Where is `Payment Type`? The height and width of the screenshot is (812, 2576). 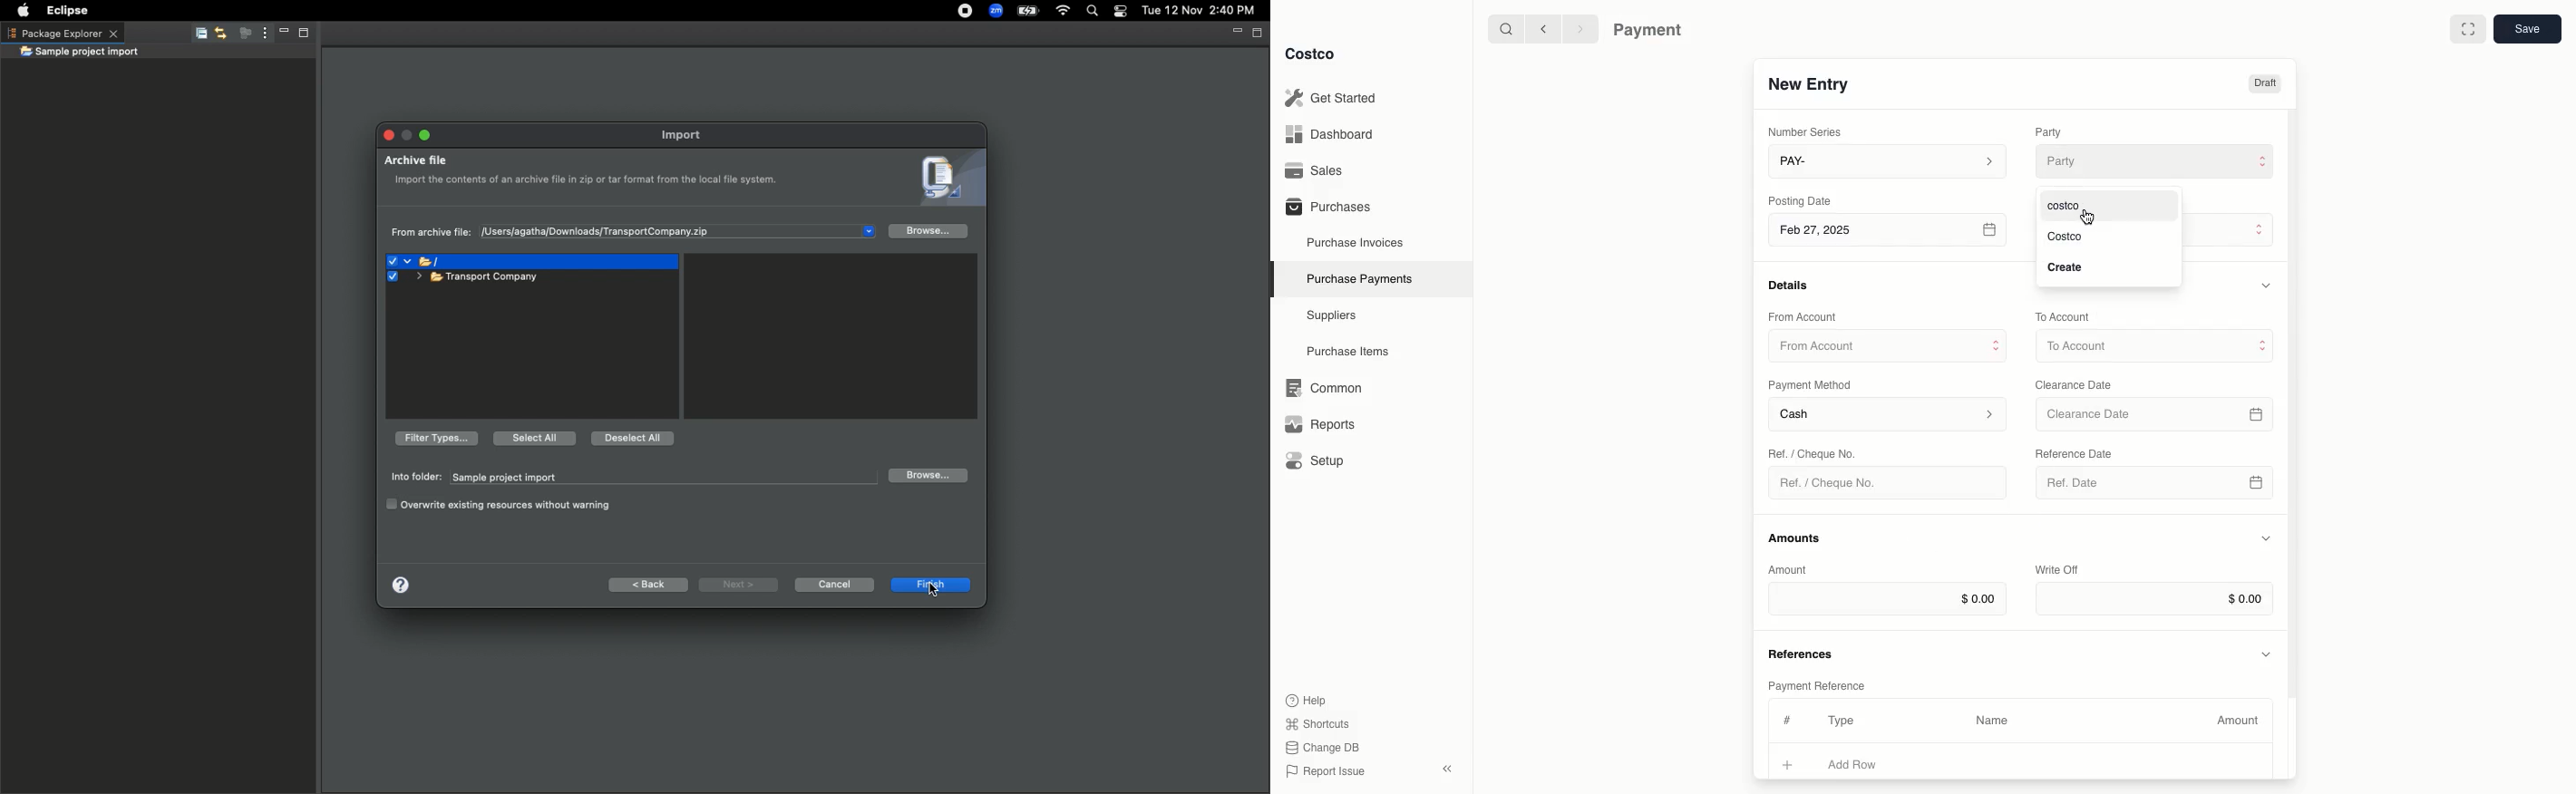
Payment Type is located at coordinates (2231, 230).